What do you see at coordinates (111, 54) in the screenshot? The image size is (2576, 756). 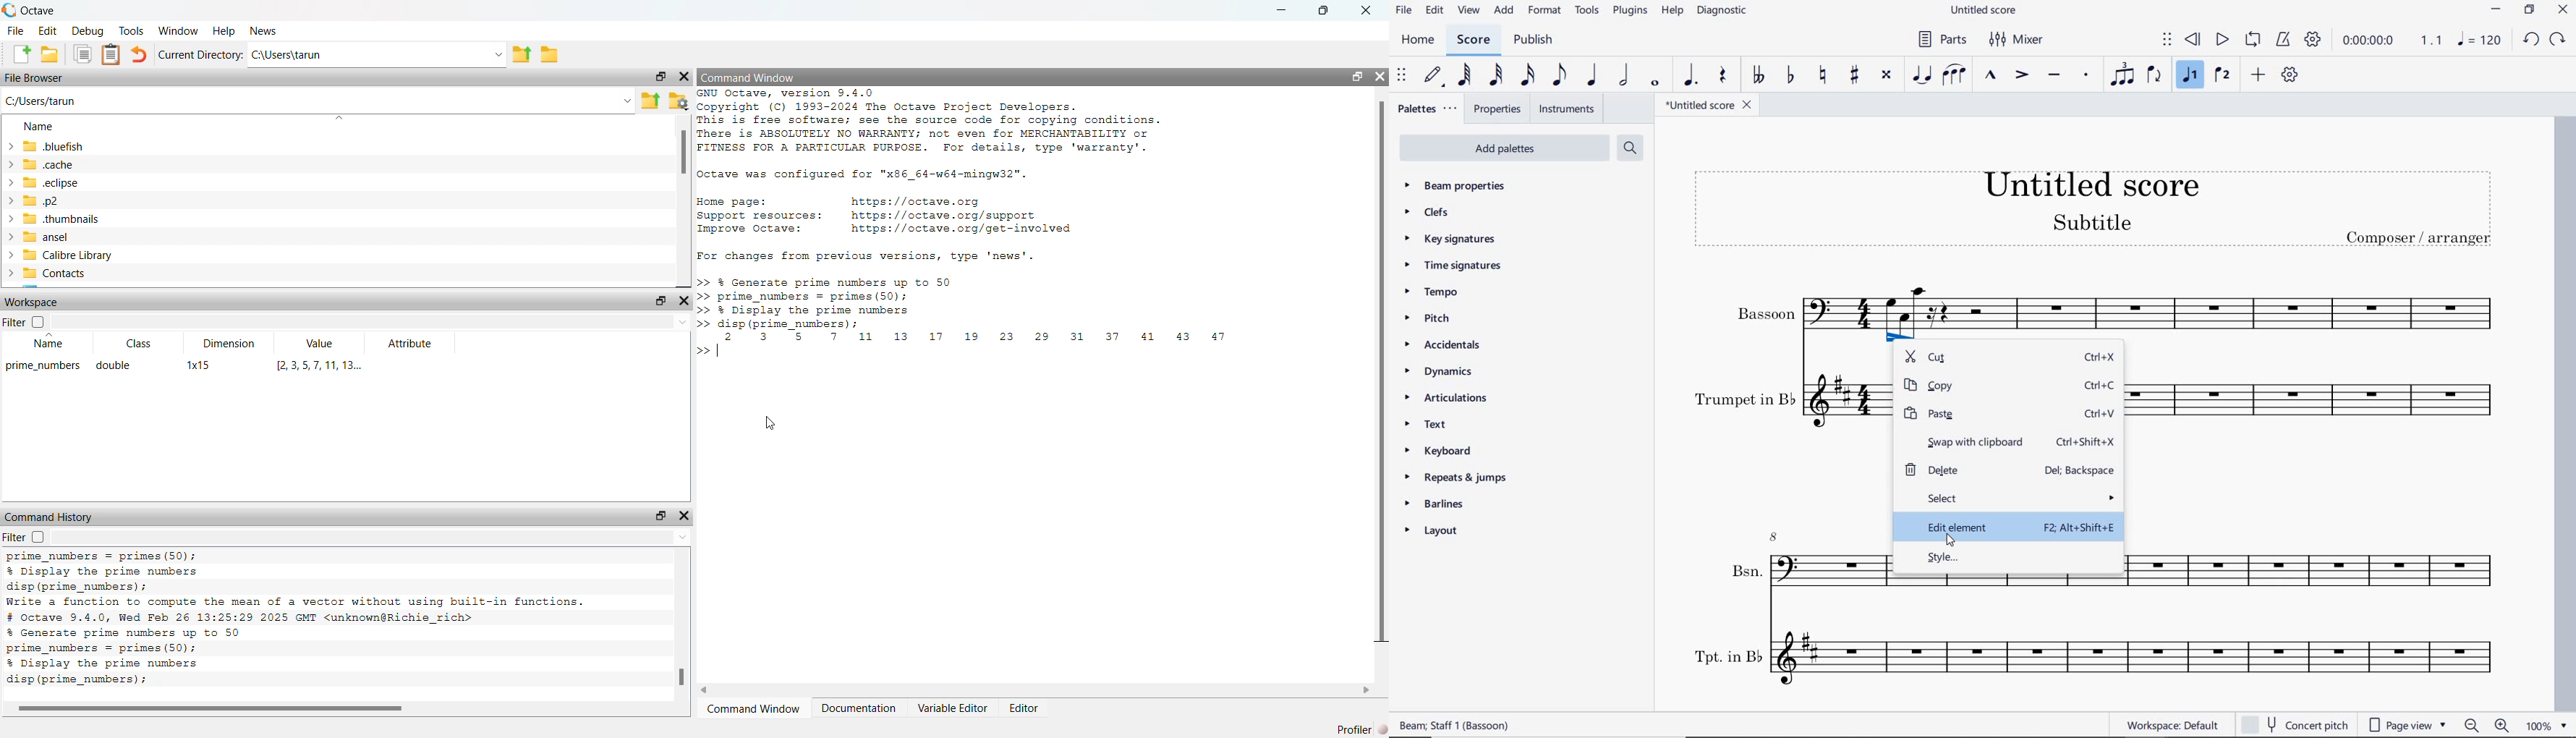 I see `clip board` at bounding box center [111, 54].